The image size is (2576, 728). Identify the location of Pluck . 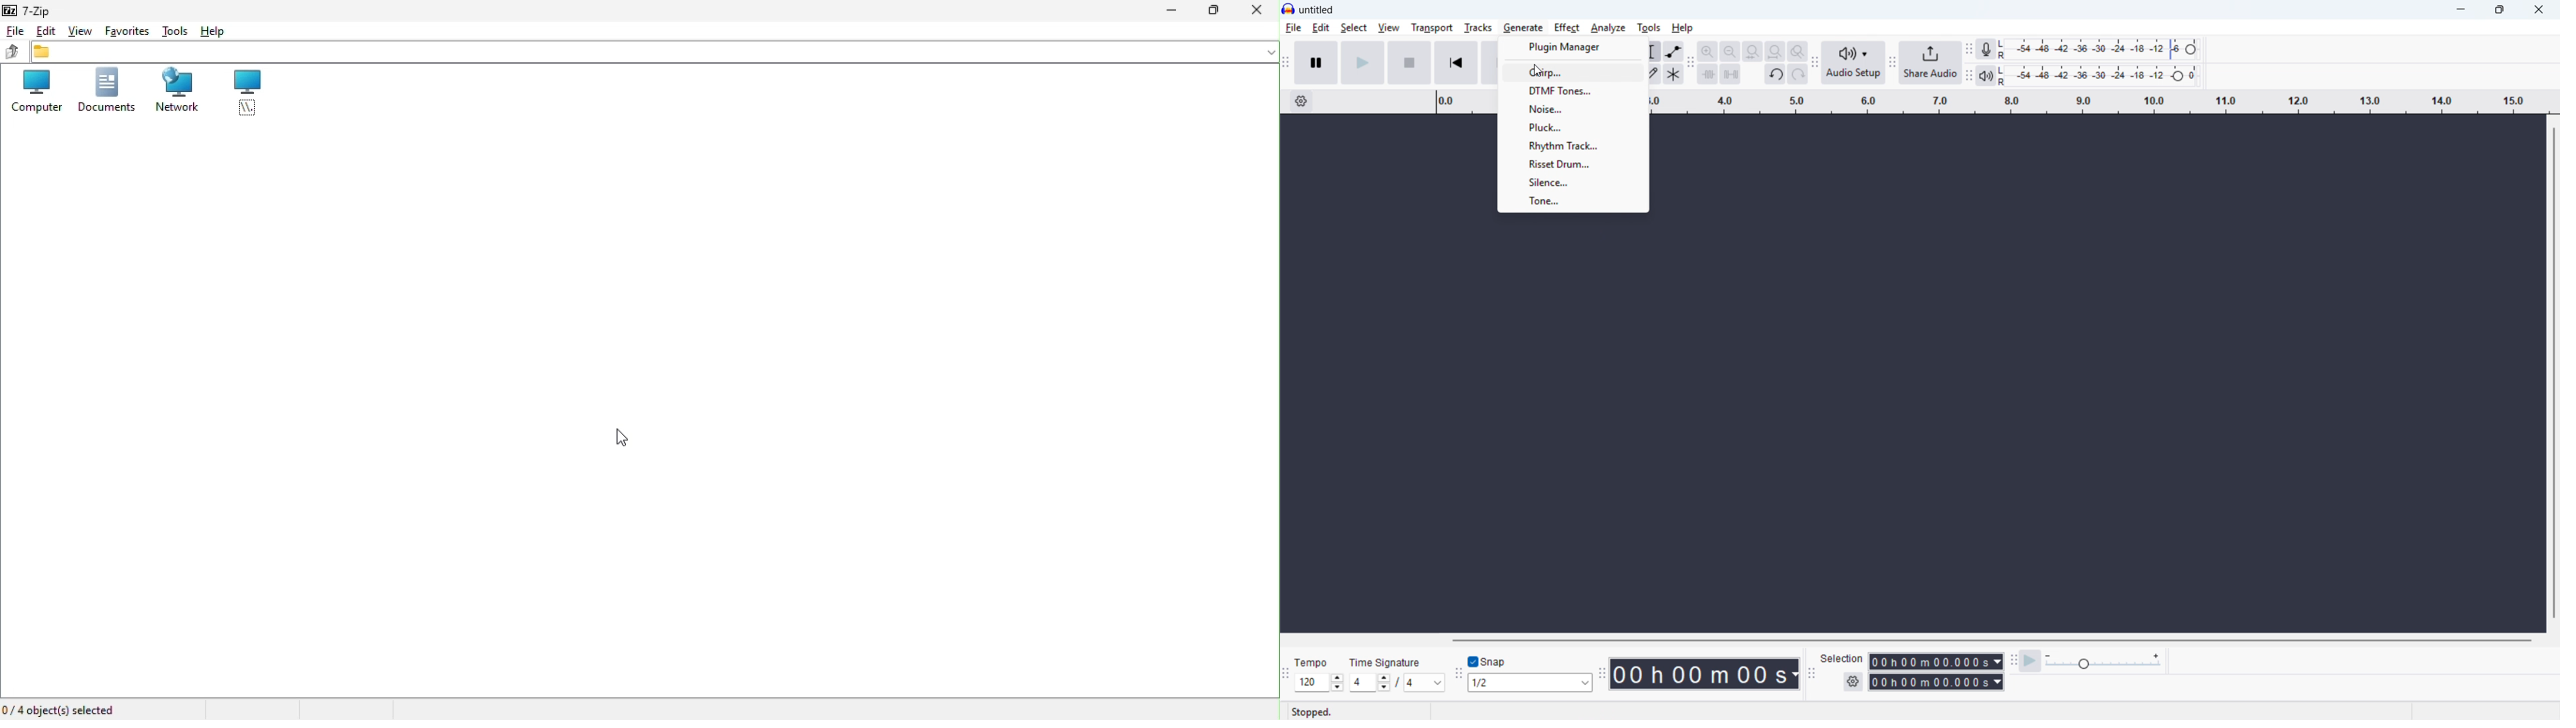
(1573, 127).